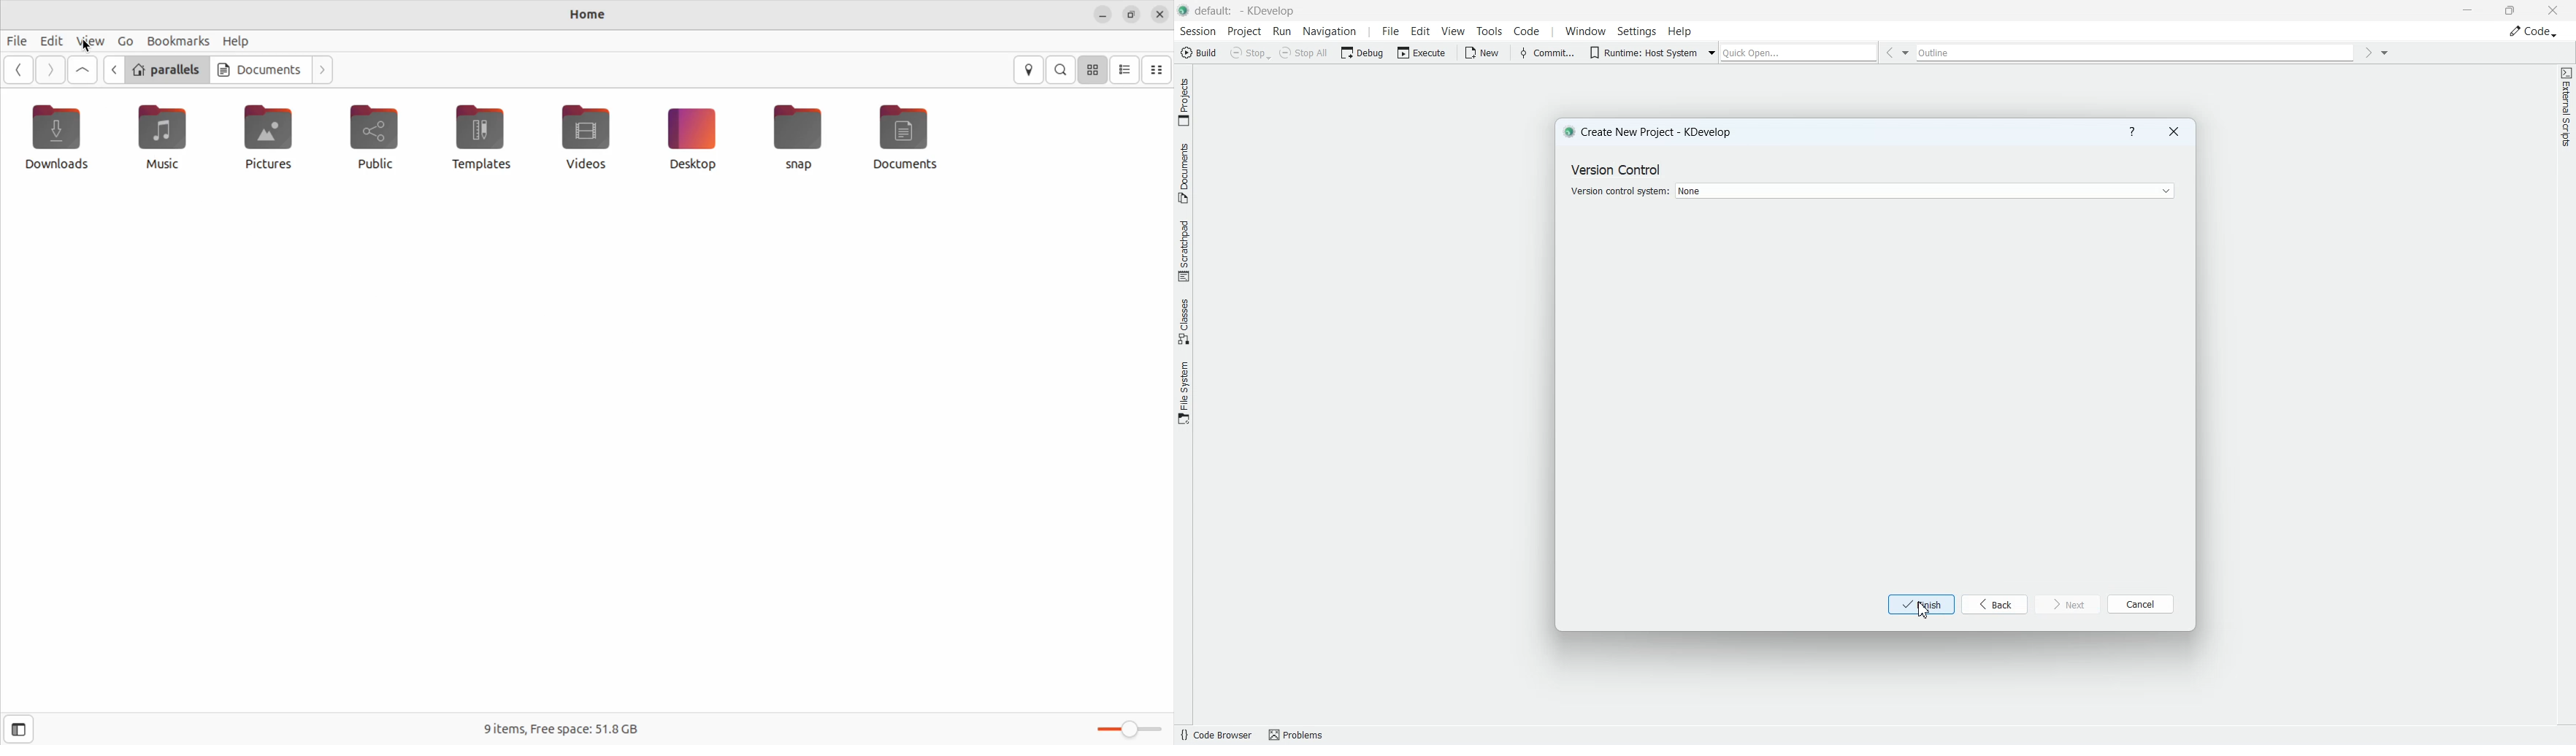 The height and width of the screenshot is (756, 2576). I want to click on Go first file, so click(82, 70).